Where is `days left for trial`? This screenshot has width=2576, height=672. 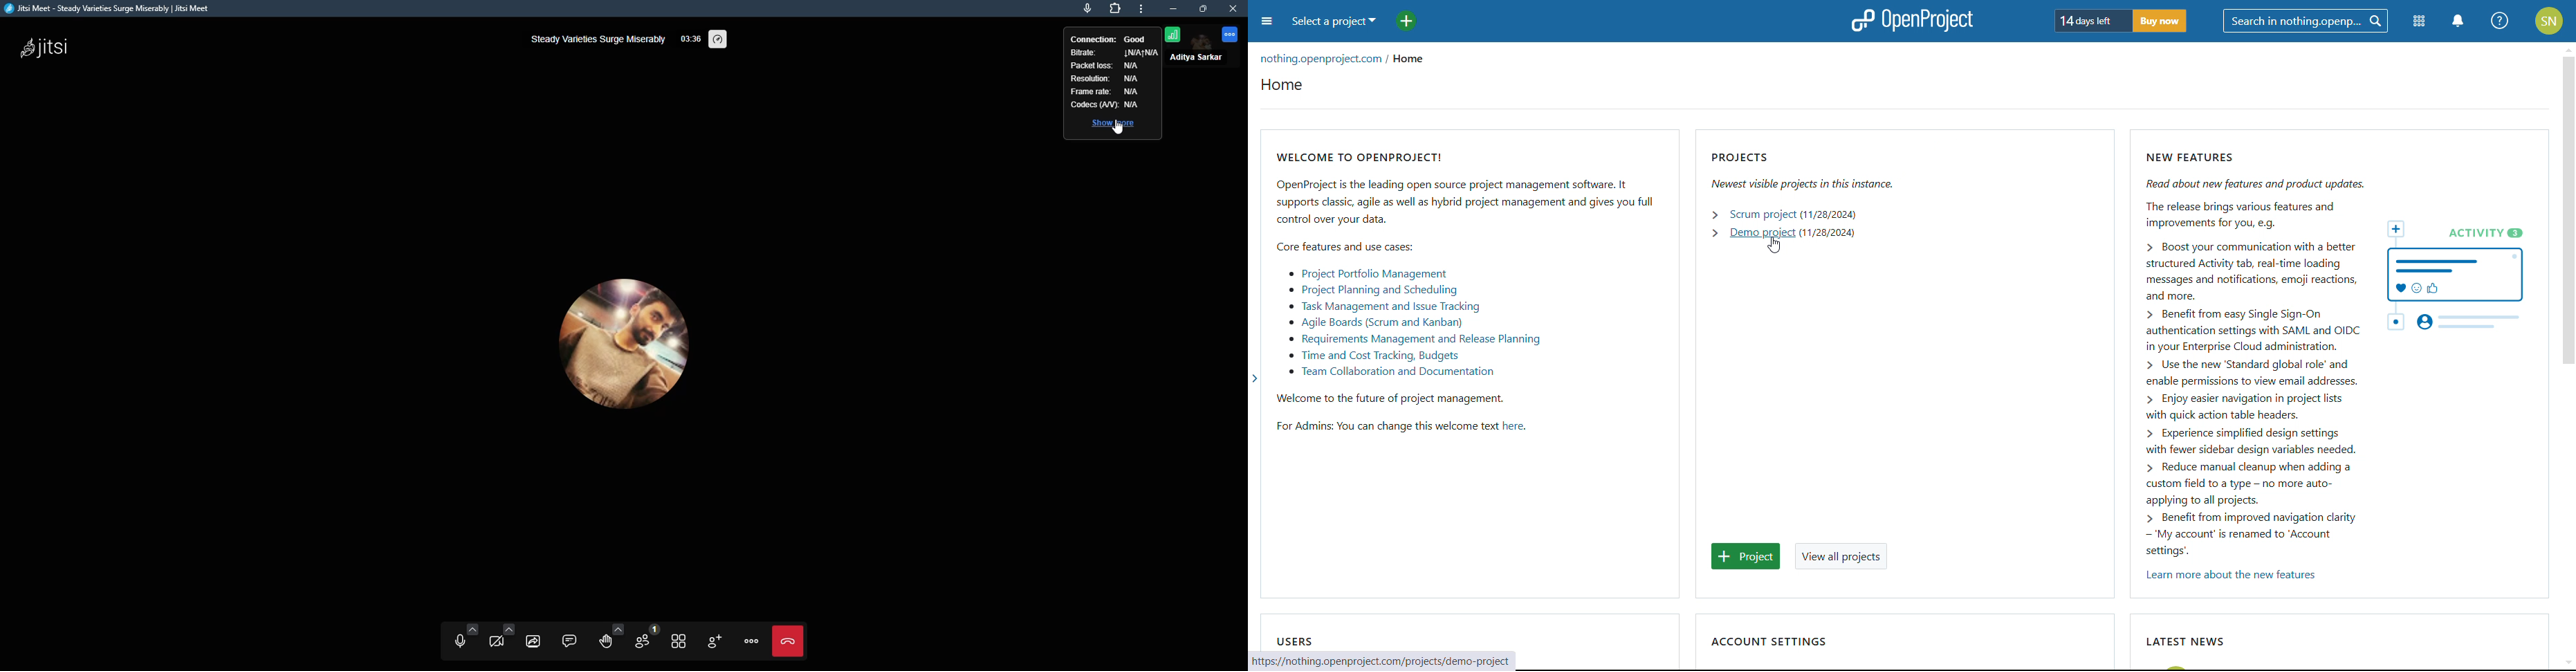 days left for trial is located at coordinates (2090, 21).